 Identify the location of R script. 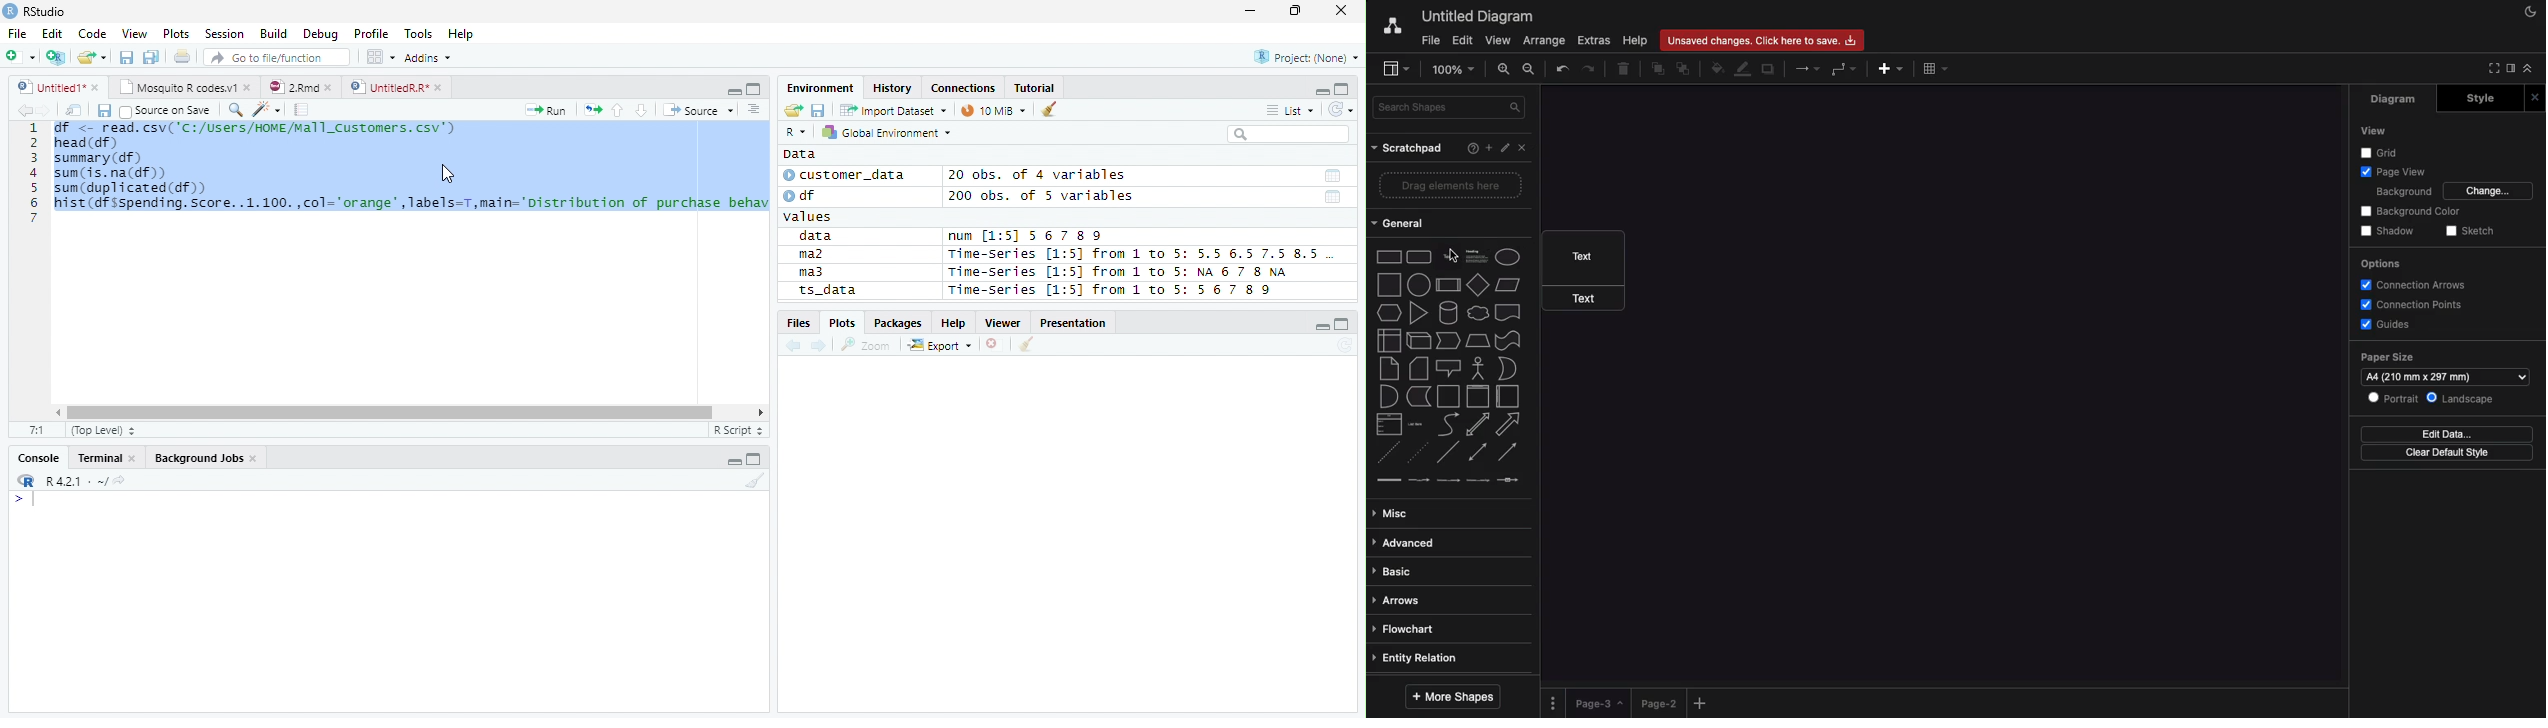
(737, 430).